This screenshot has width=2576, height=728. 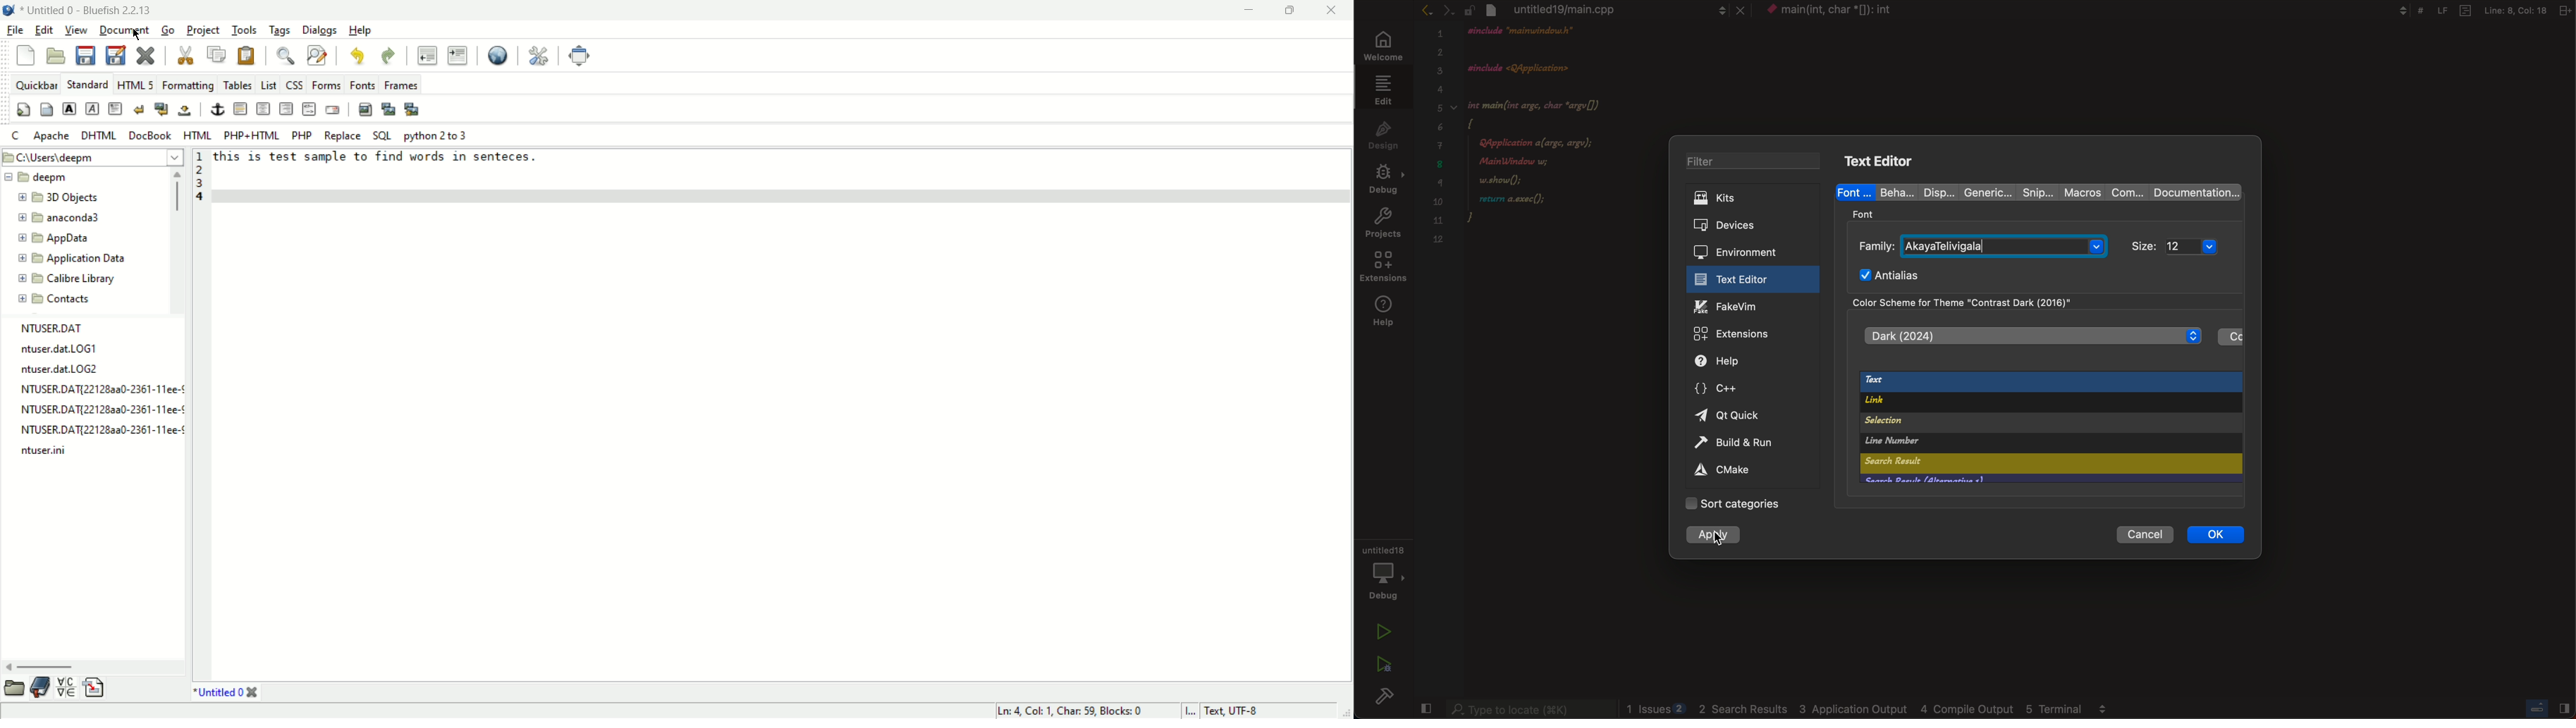 I want to click on ntuser.dat.LOG2, so click(x=99, y=369).